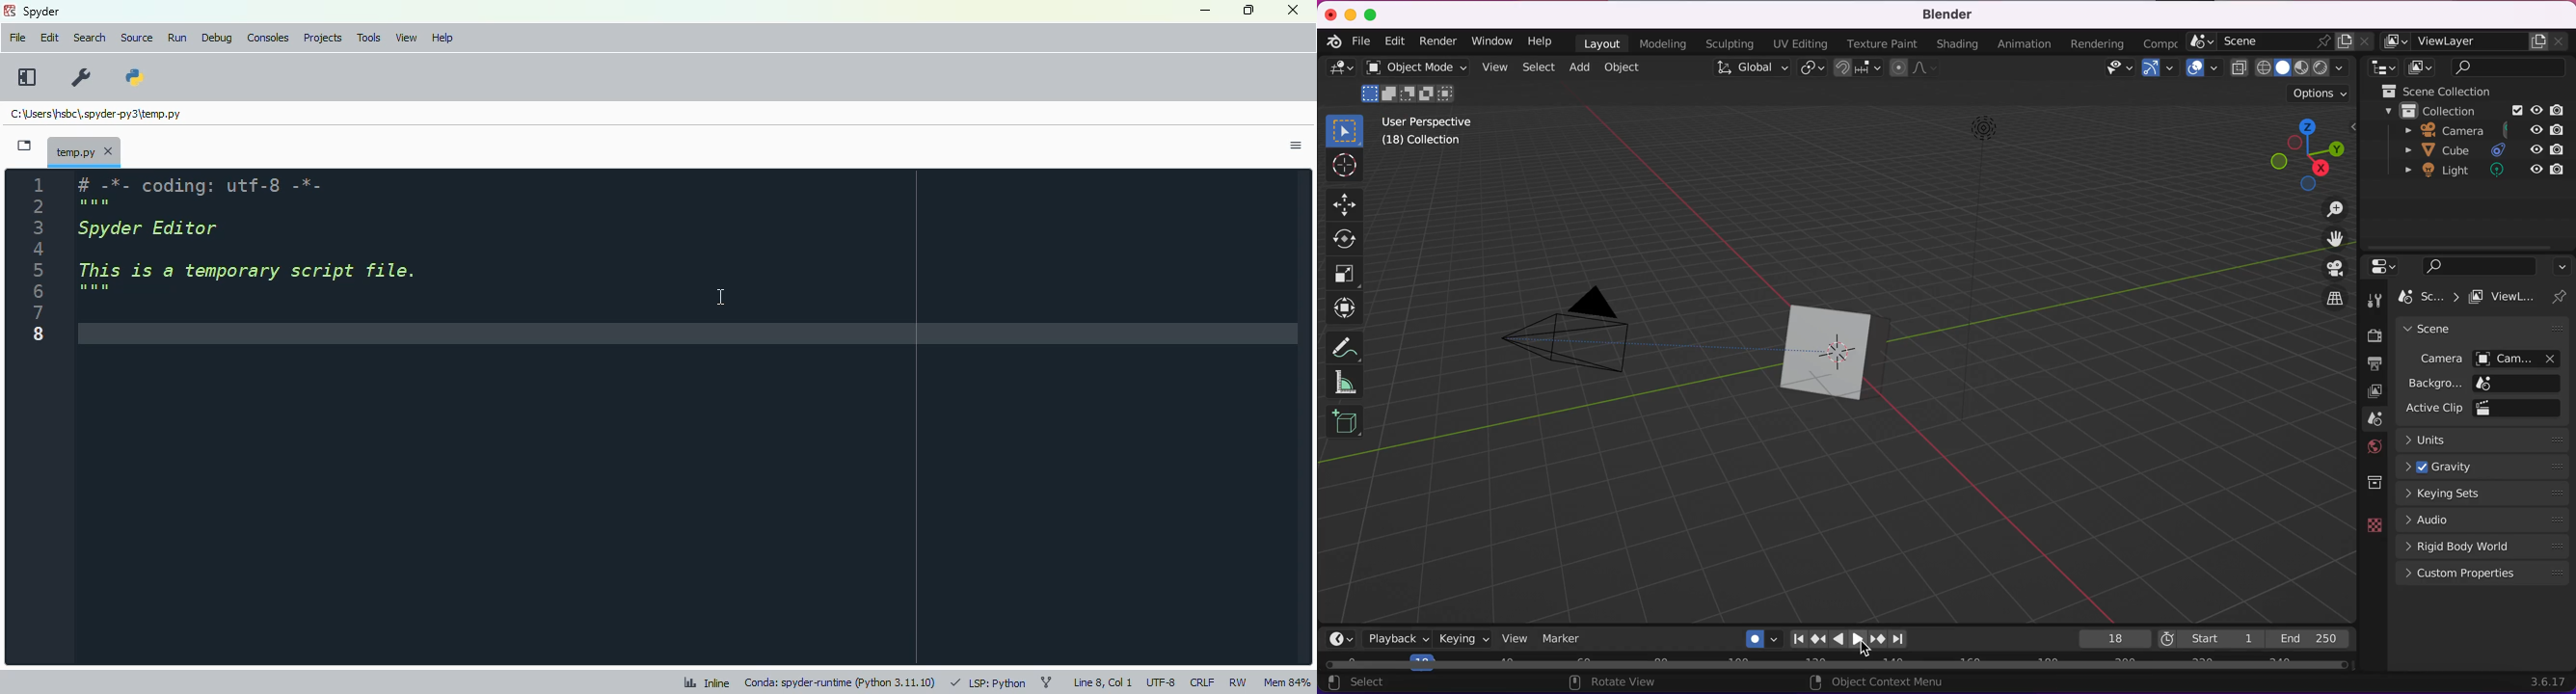 This screenshot has width=2576, height=700. I want to click on gizmos, so click(2156, 69).